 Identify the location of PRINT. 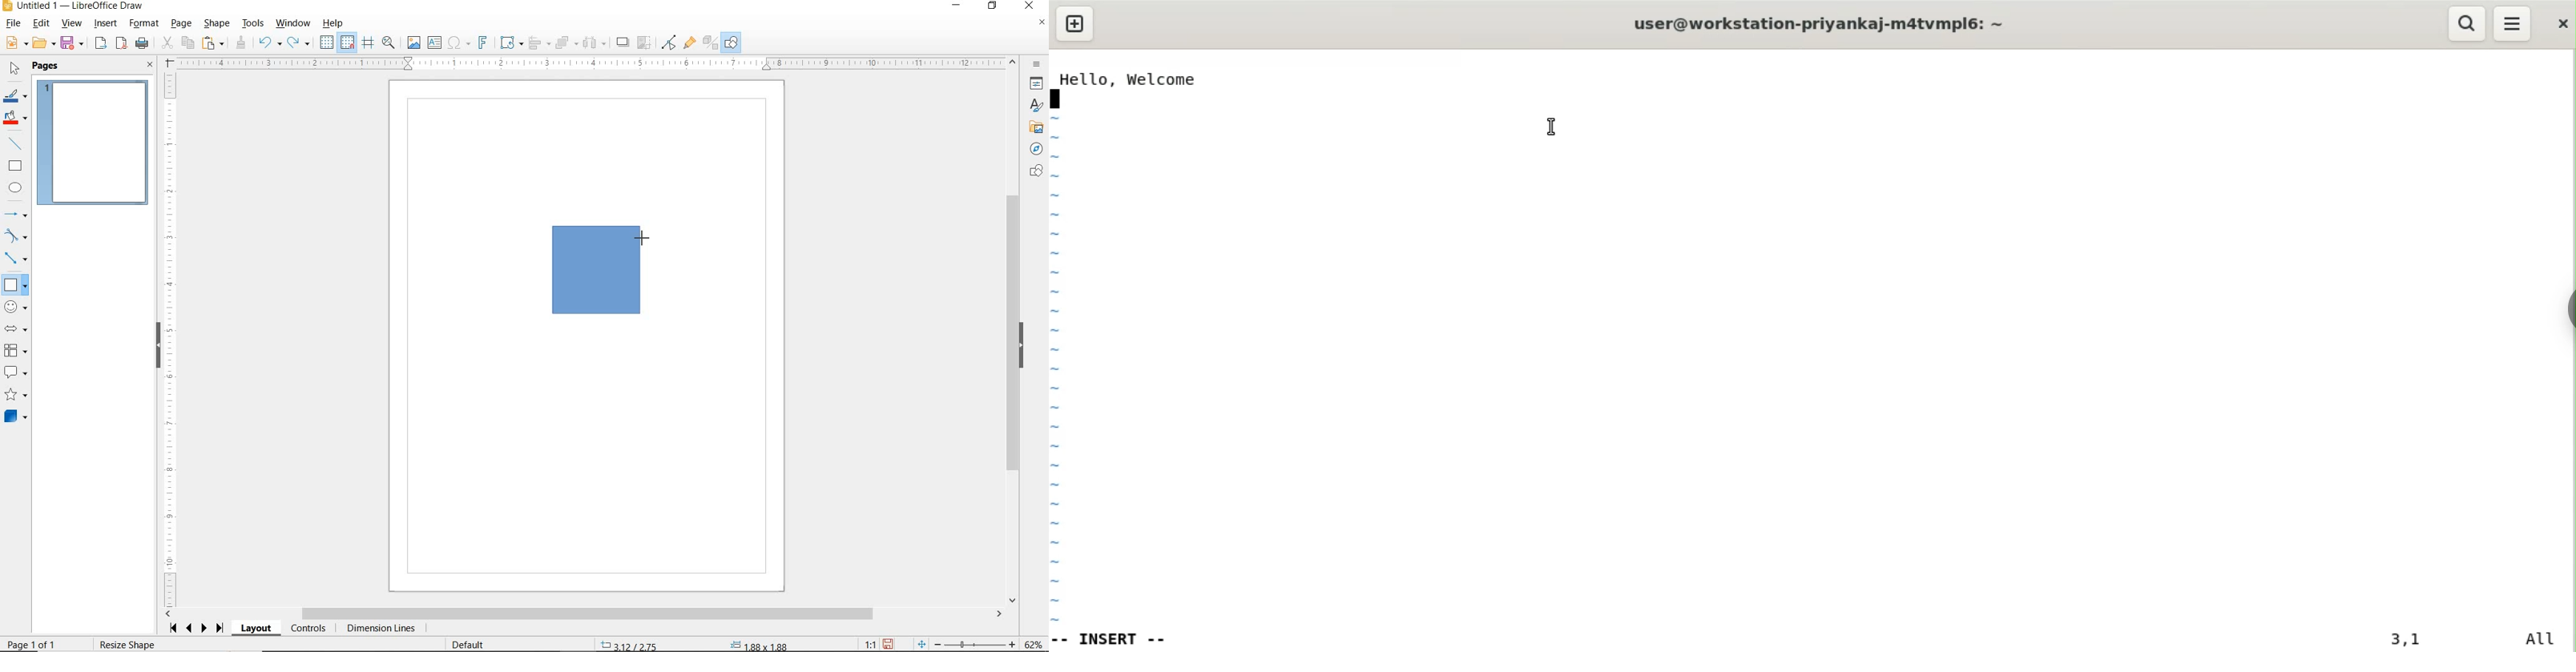
(142, 45).